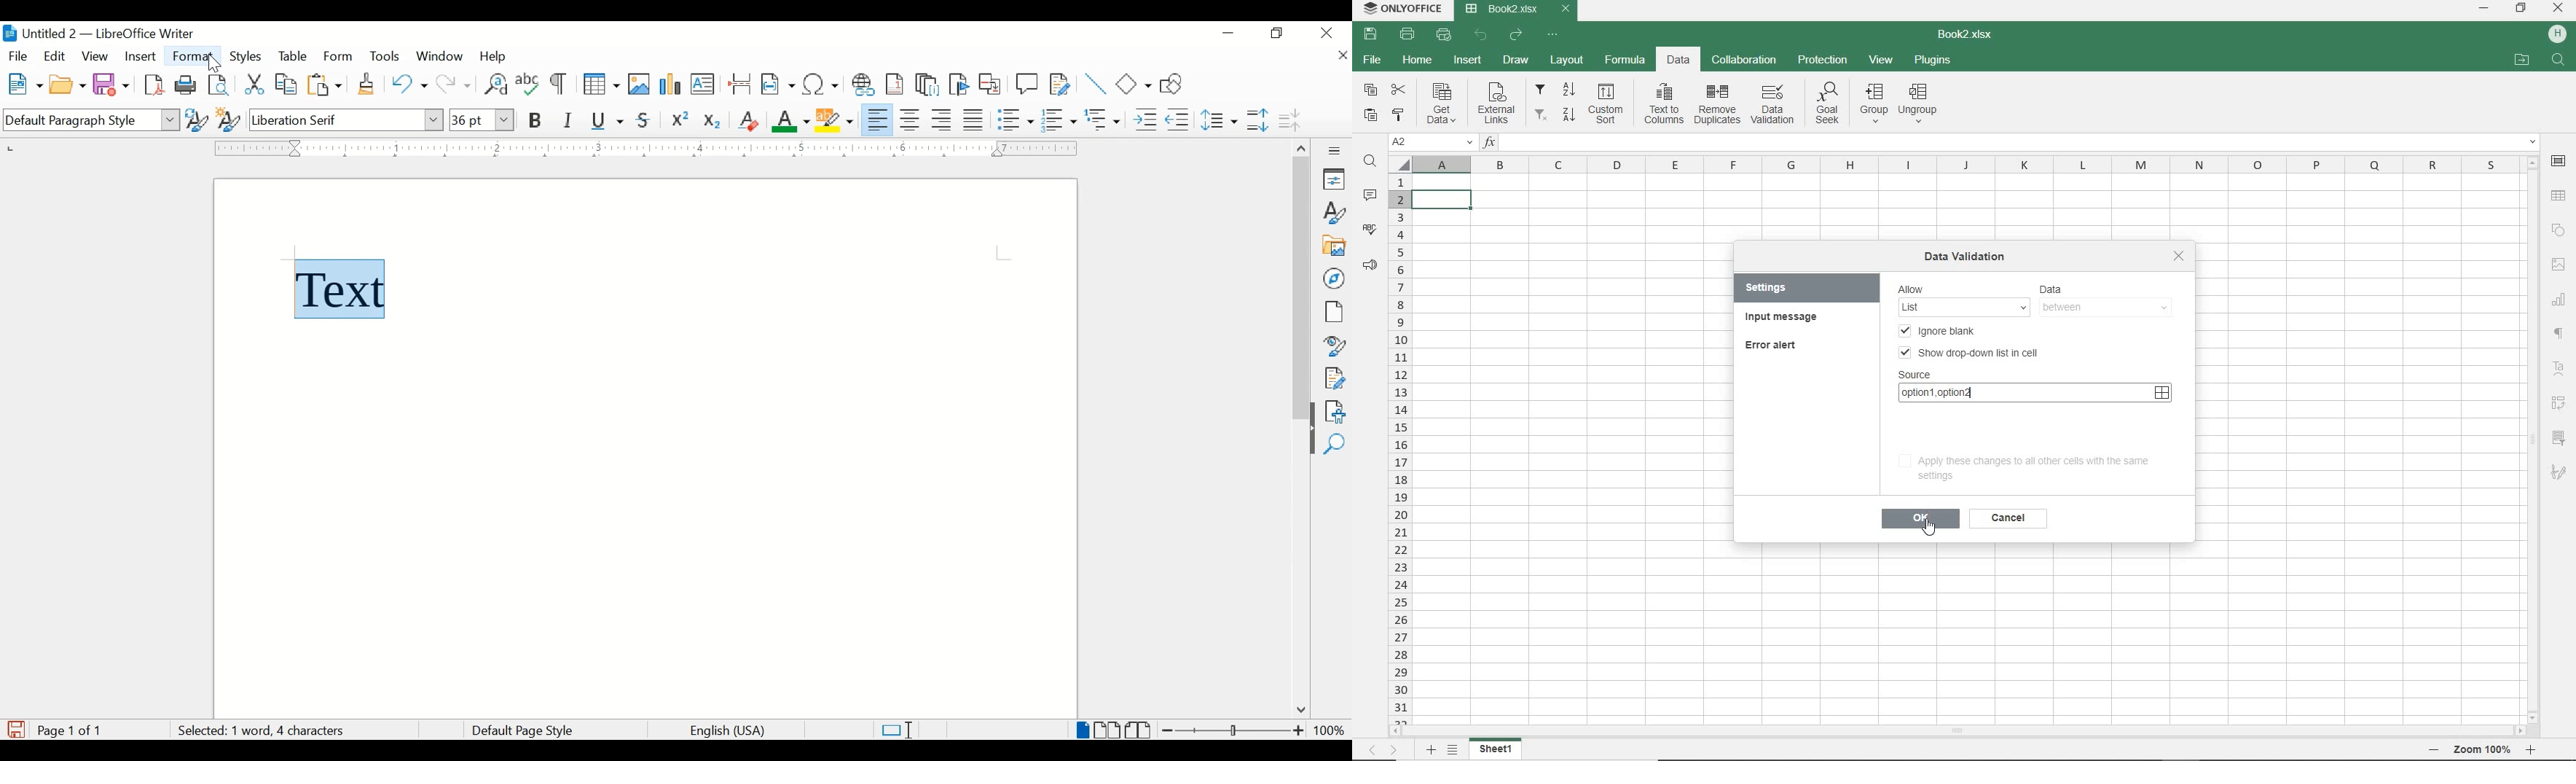  I want to click on properties, so click(1335, 179).